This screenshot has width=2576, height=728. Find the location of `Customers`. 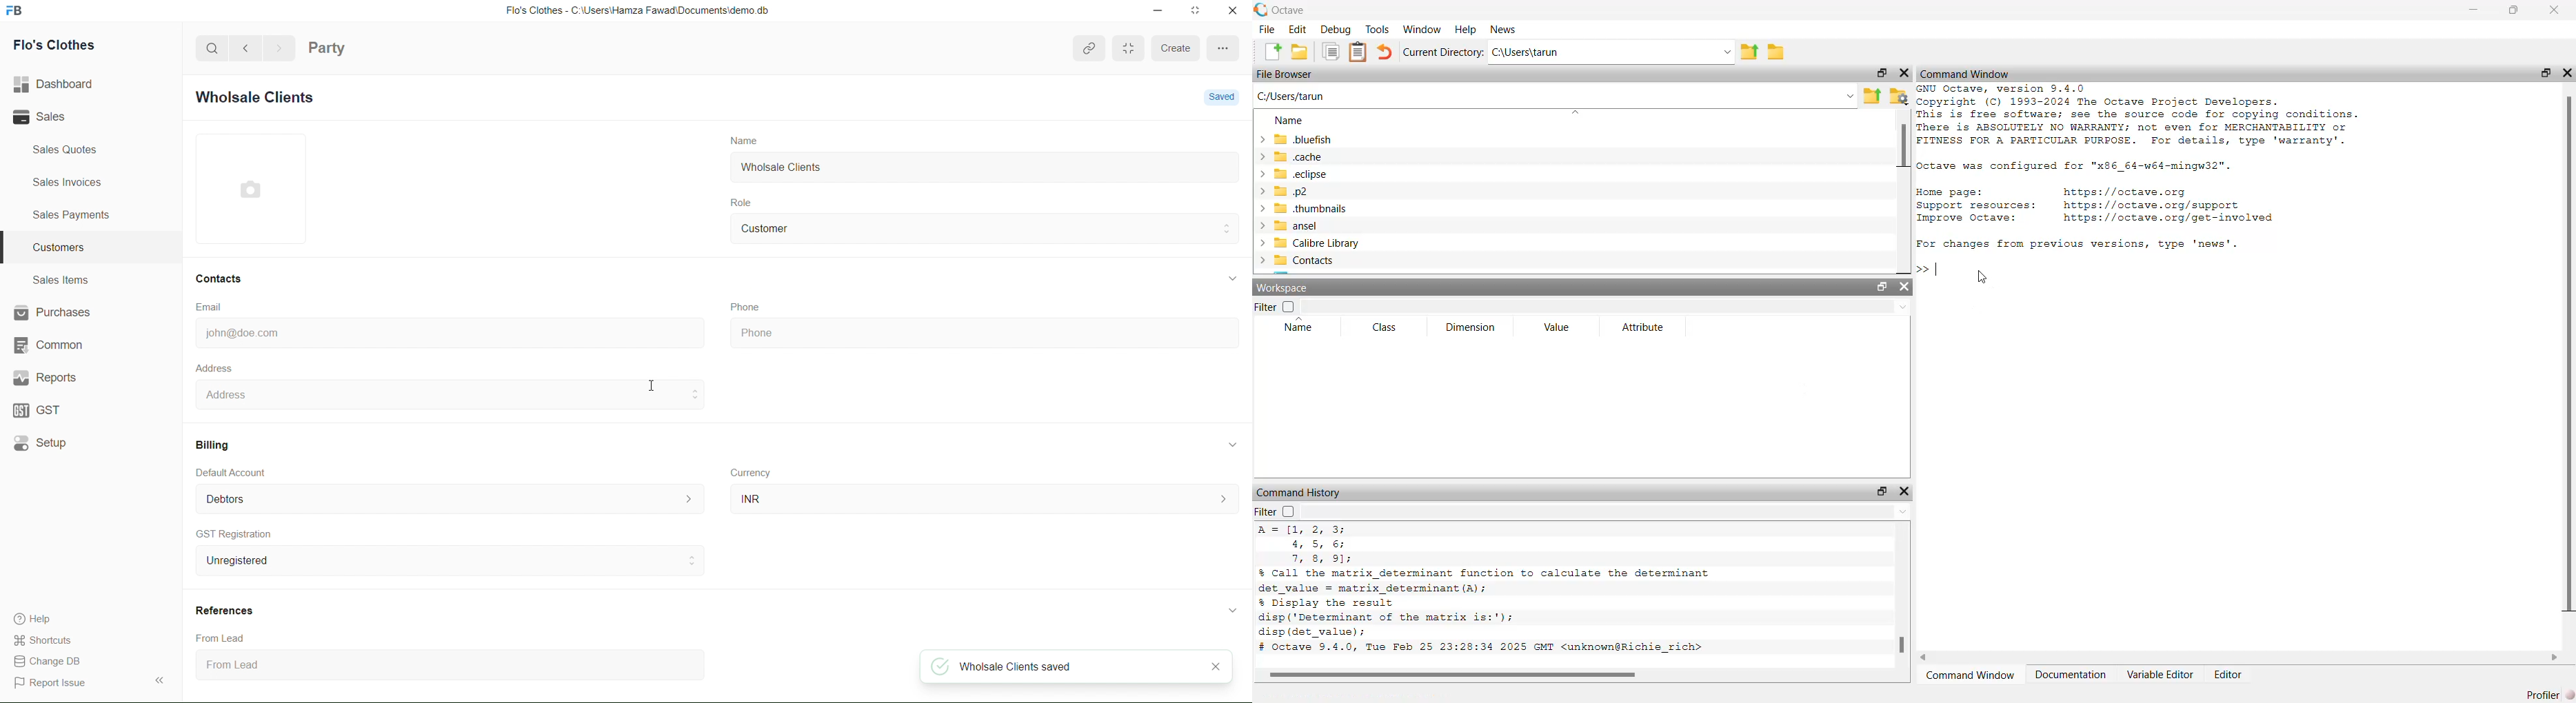

Customers is located at coordinates (55, 248).